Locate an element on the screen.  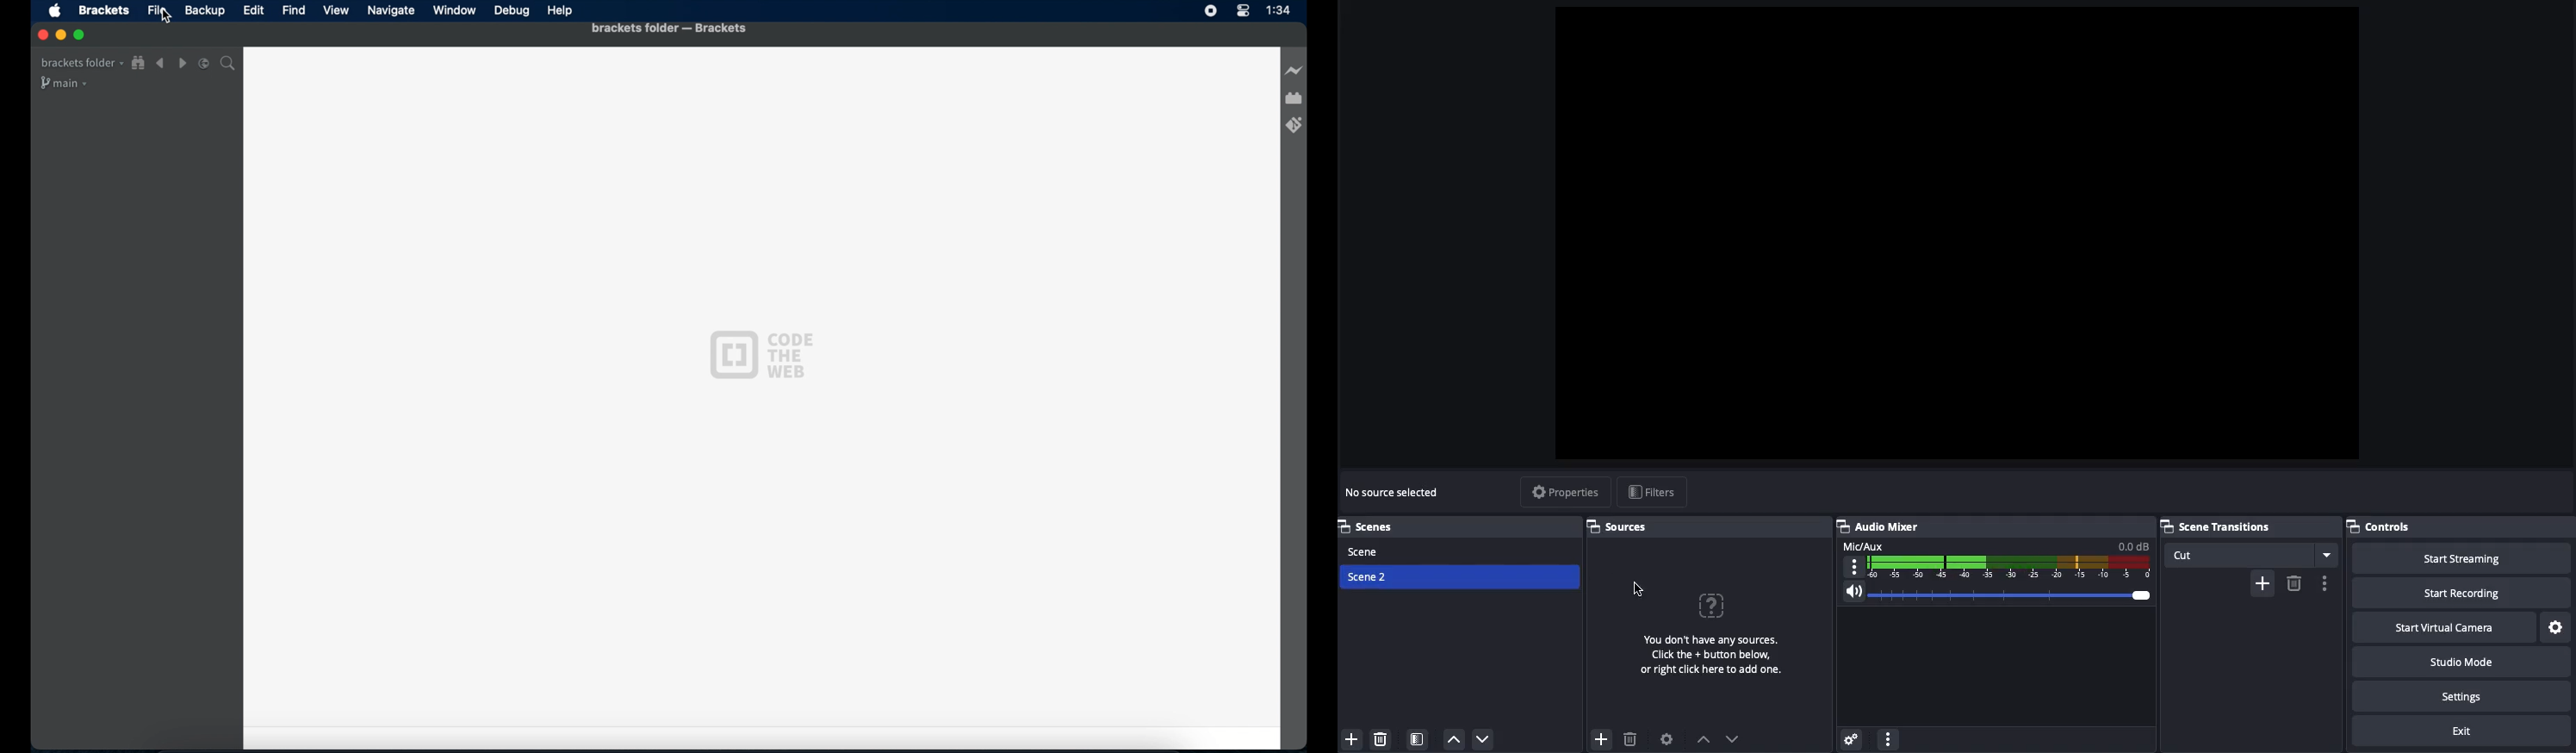
Screen is located at coordinates (1962, 232).